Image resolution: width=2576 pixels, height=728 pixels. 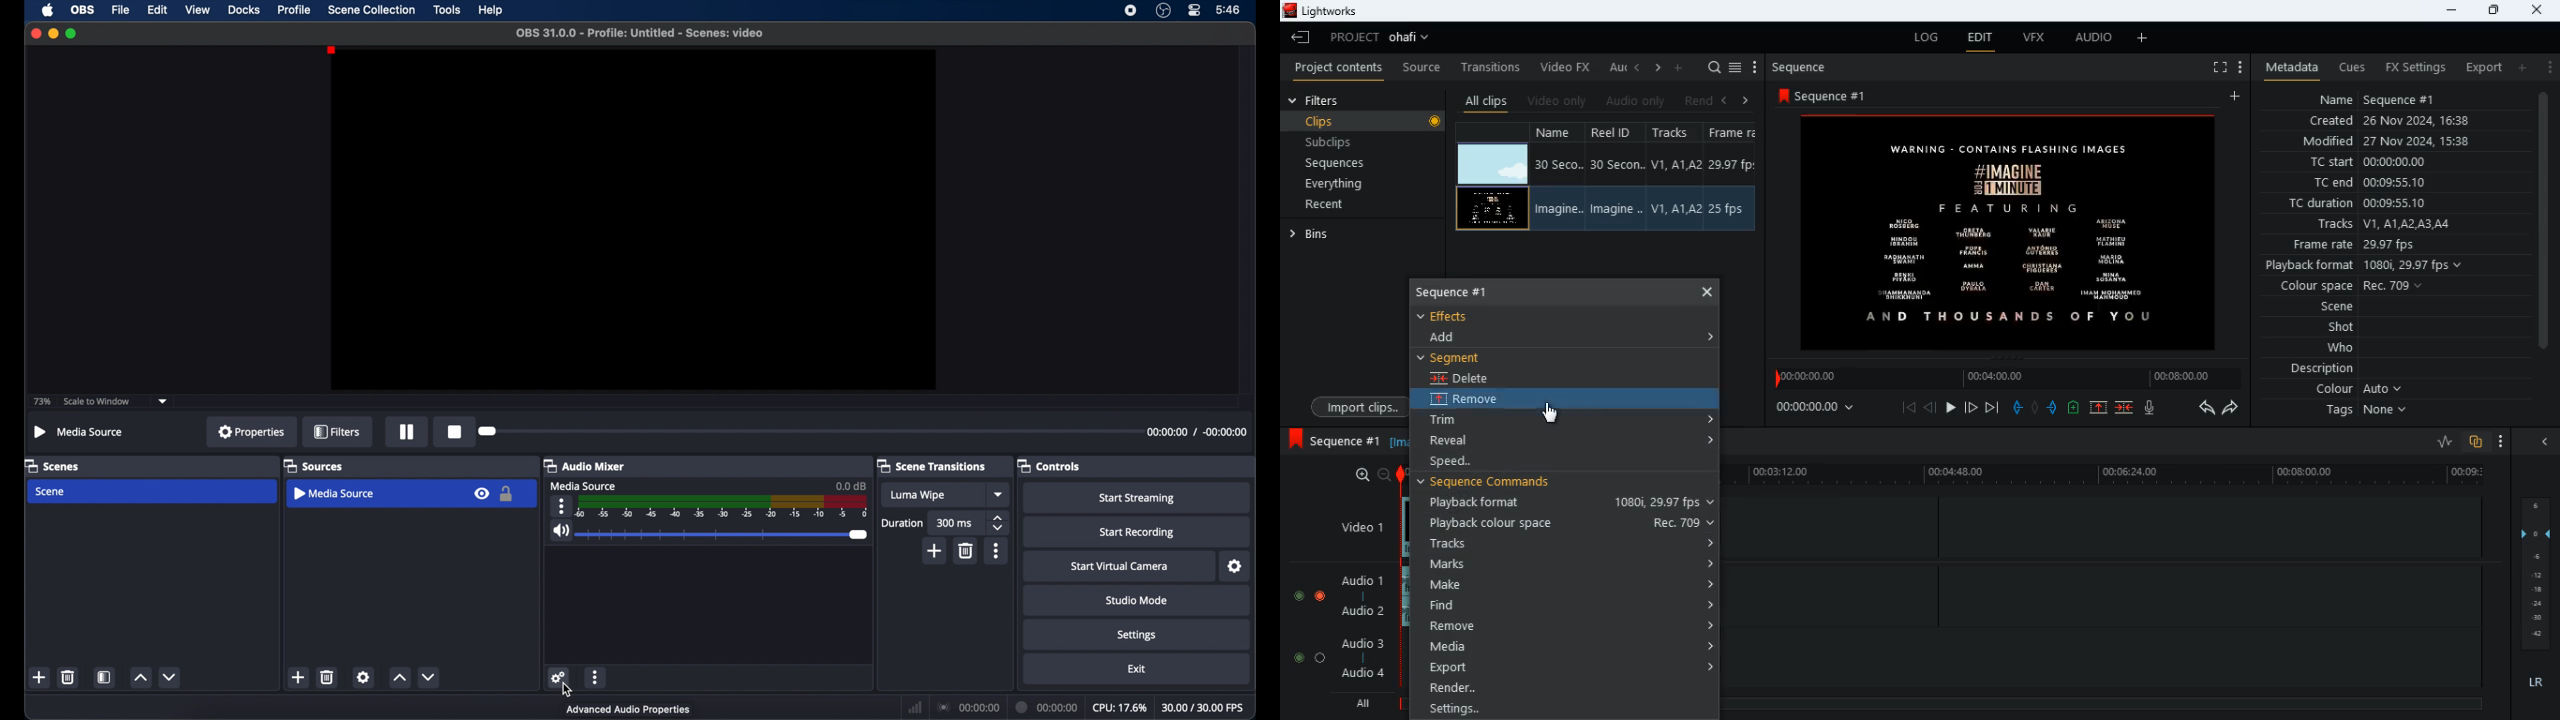 I want to click on video 1, so click(x=1358, y=527).